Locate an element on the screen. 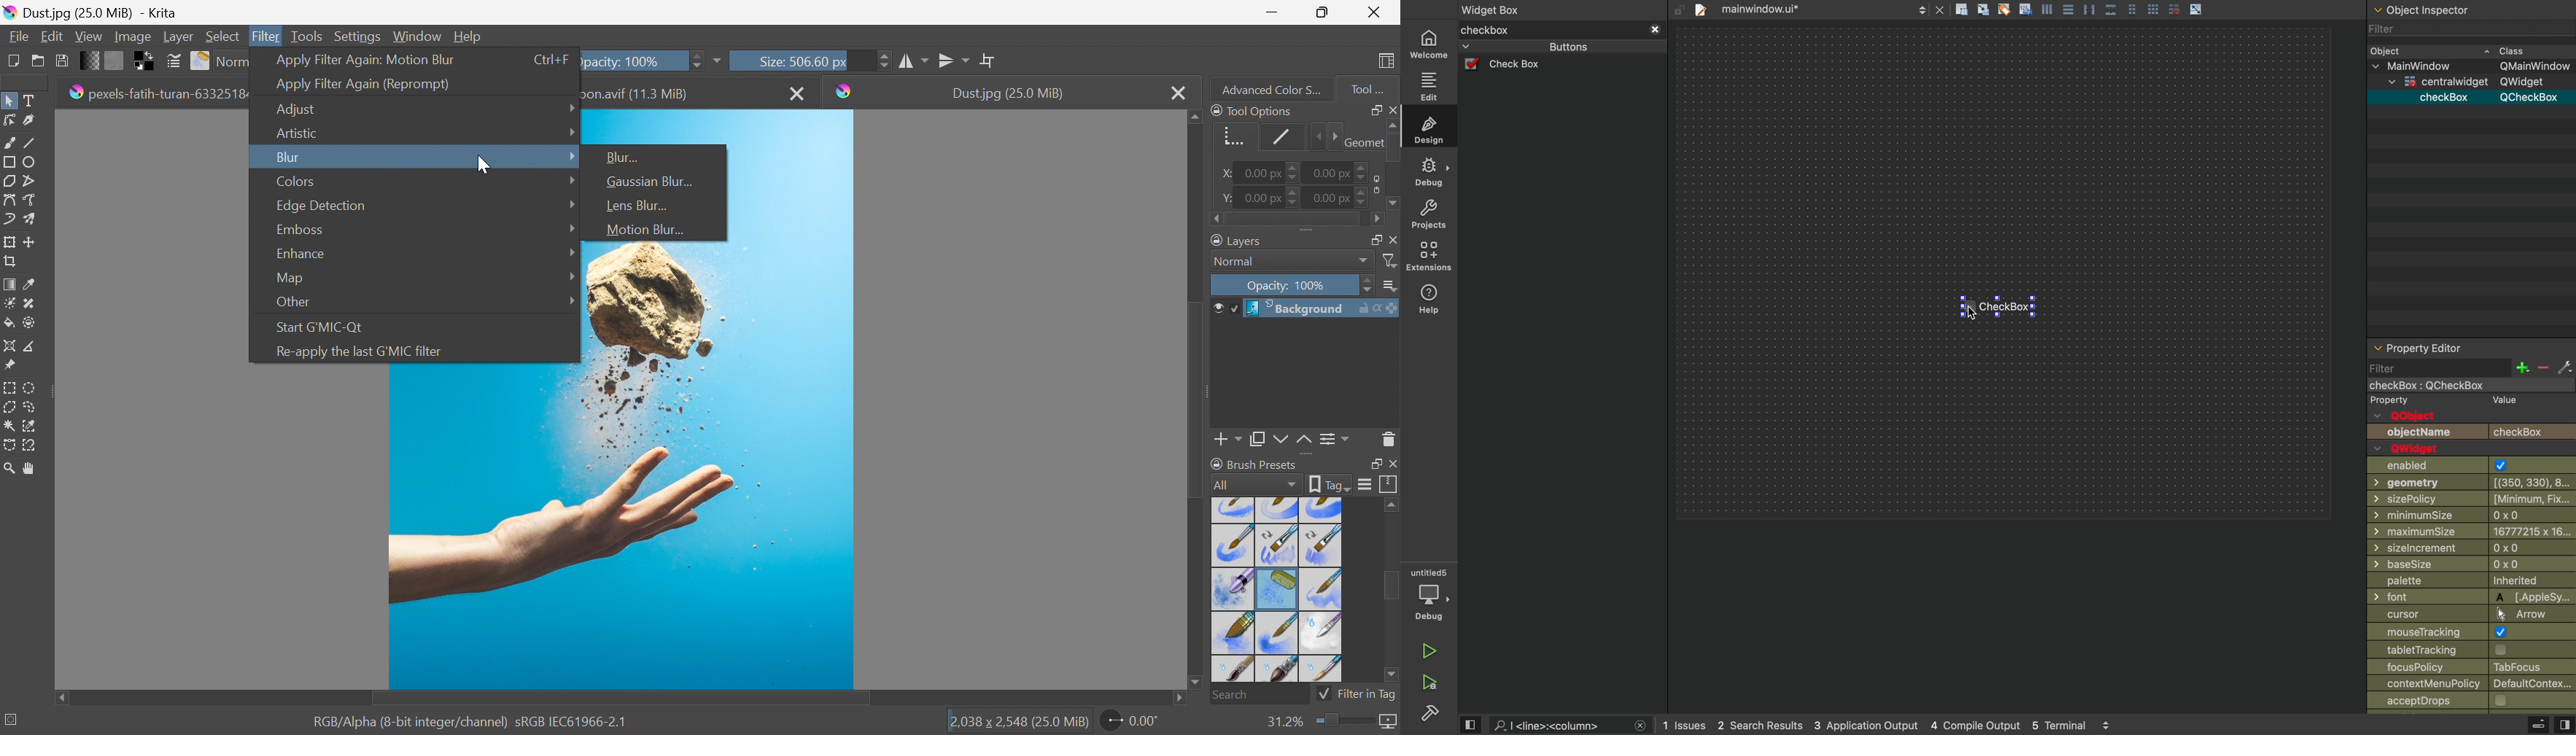  Drop Down is located at coordinates (569, 181).